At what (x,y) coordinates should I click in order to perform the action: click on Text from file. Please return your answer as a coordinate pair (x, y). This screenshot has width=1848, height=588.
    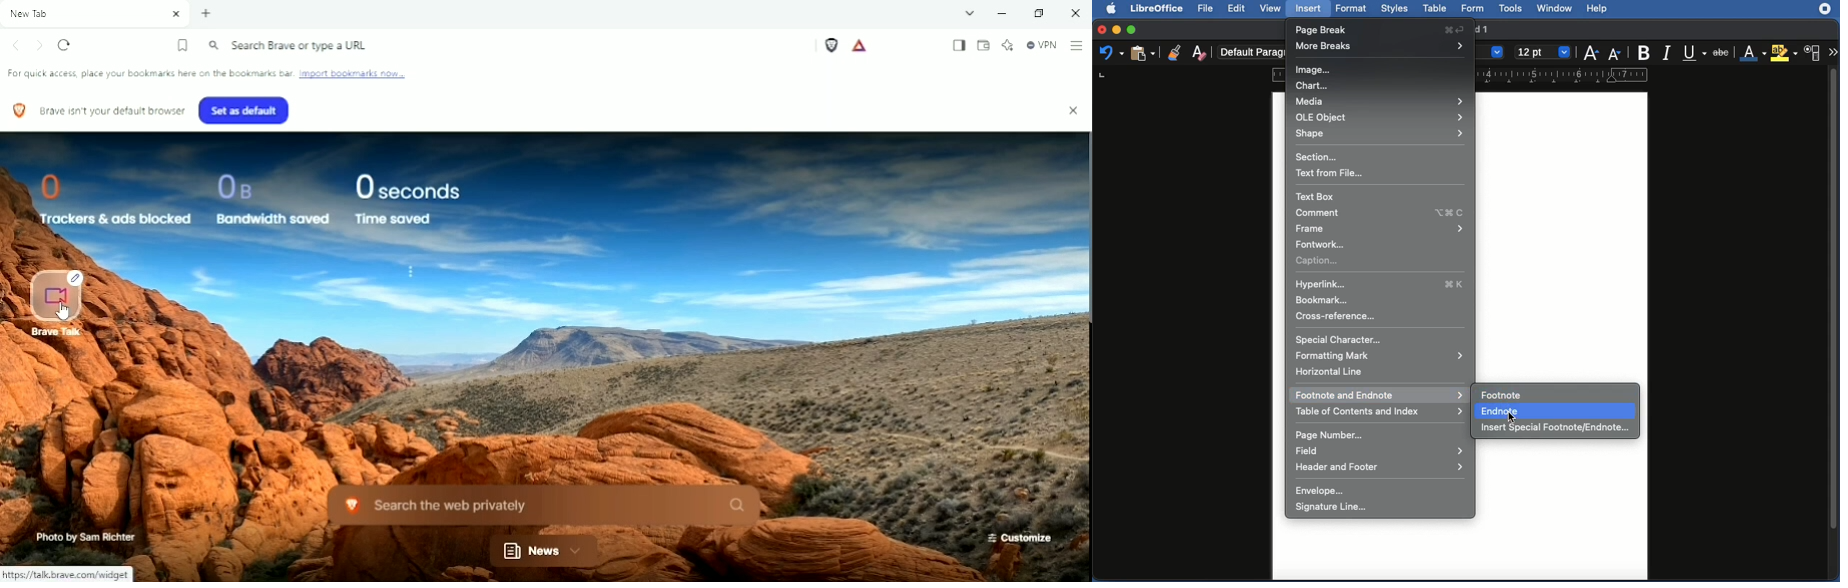
    Looking at the image, I should click on (1330, 173).